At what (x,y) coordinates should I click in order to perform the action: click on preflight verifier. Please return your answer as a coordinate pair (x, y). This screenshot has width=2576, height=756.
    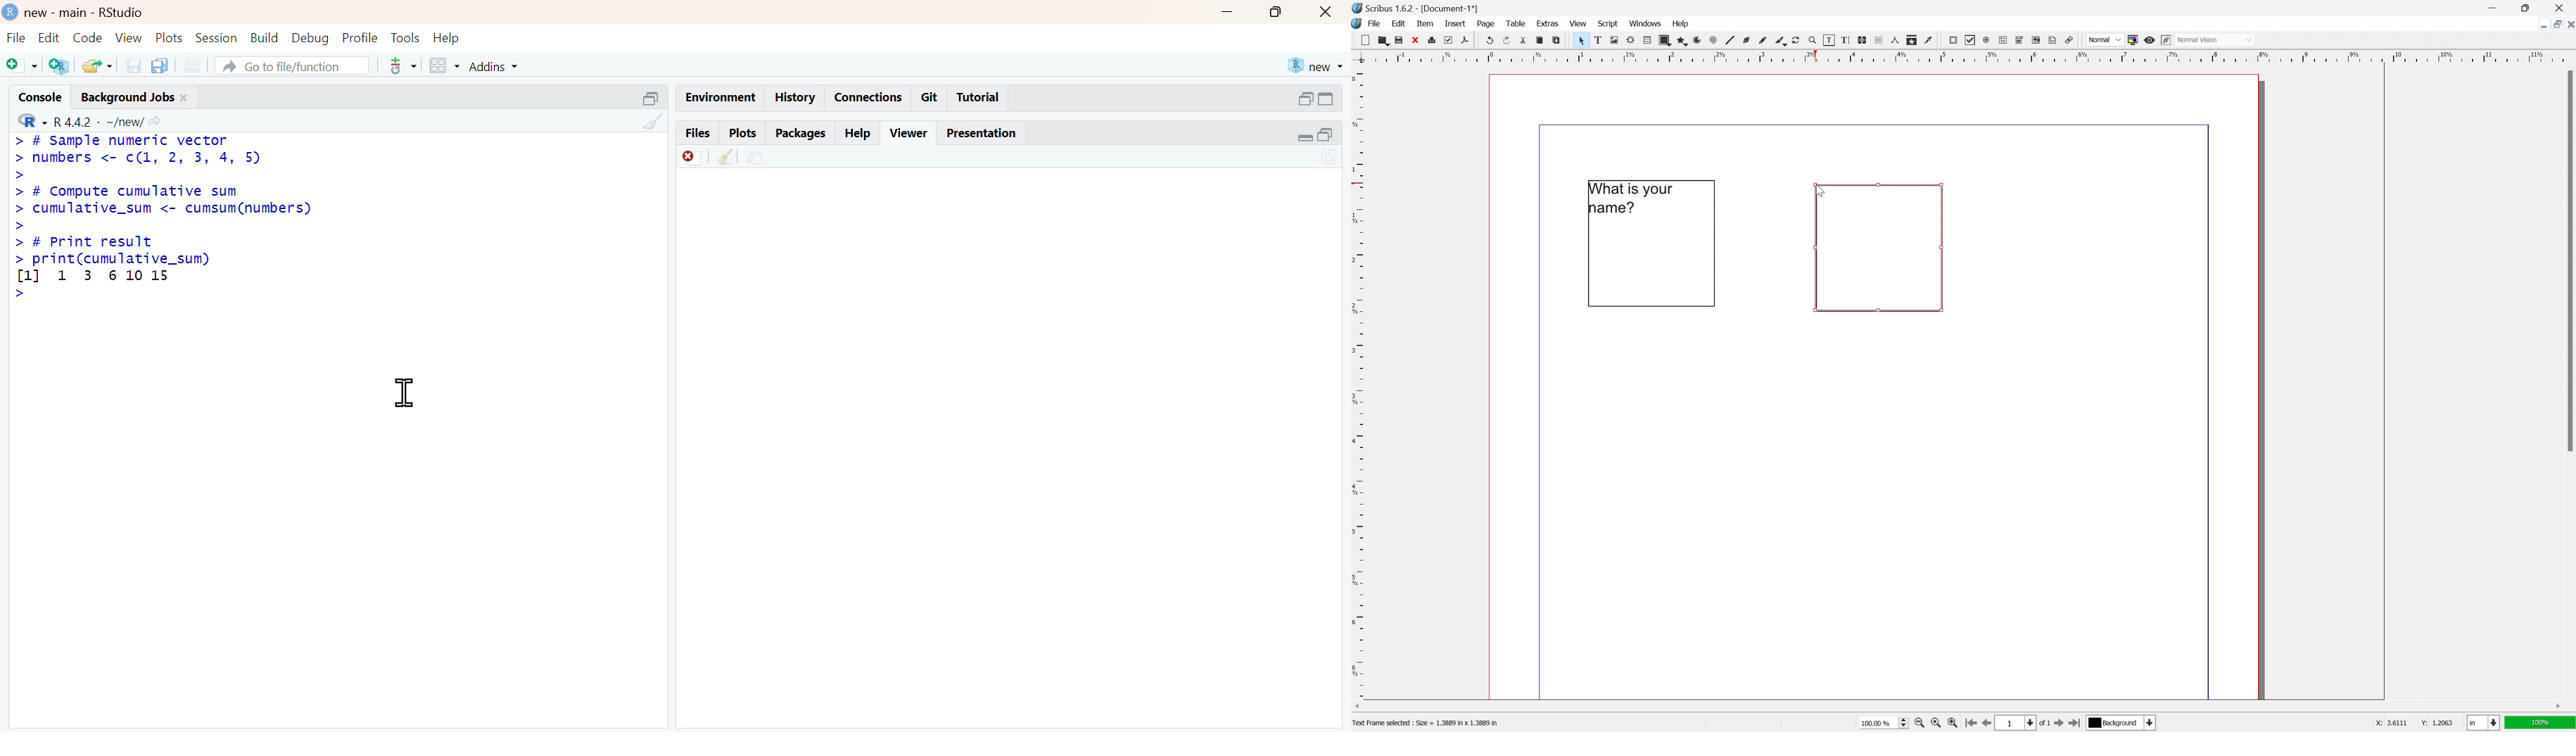
    Looking at the image, I should click on (1448, 40).